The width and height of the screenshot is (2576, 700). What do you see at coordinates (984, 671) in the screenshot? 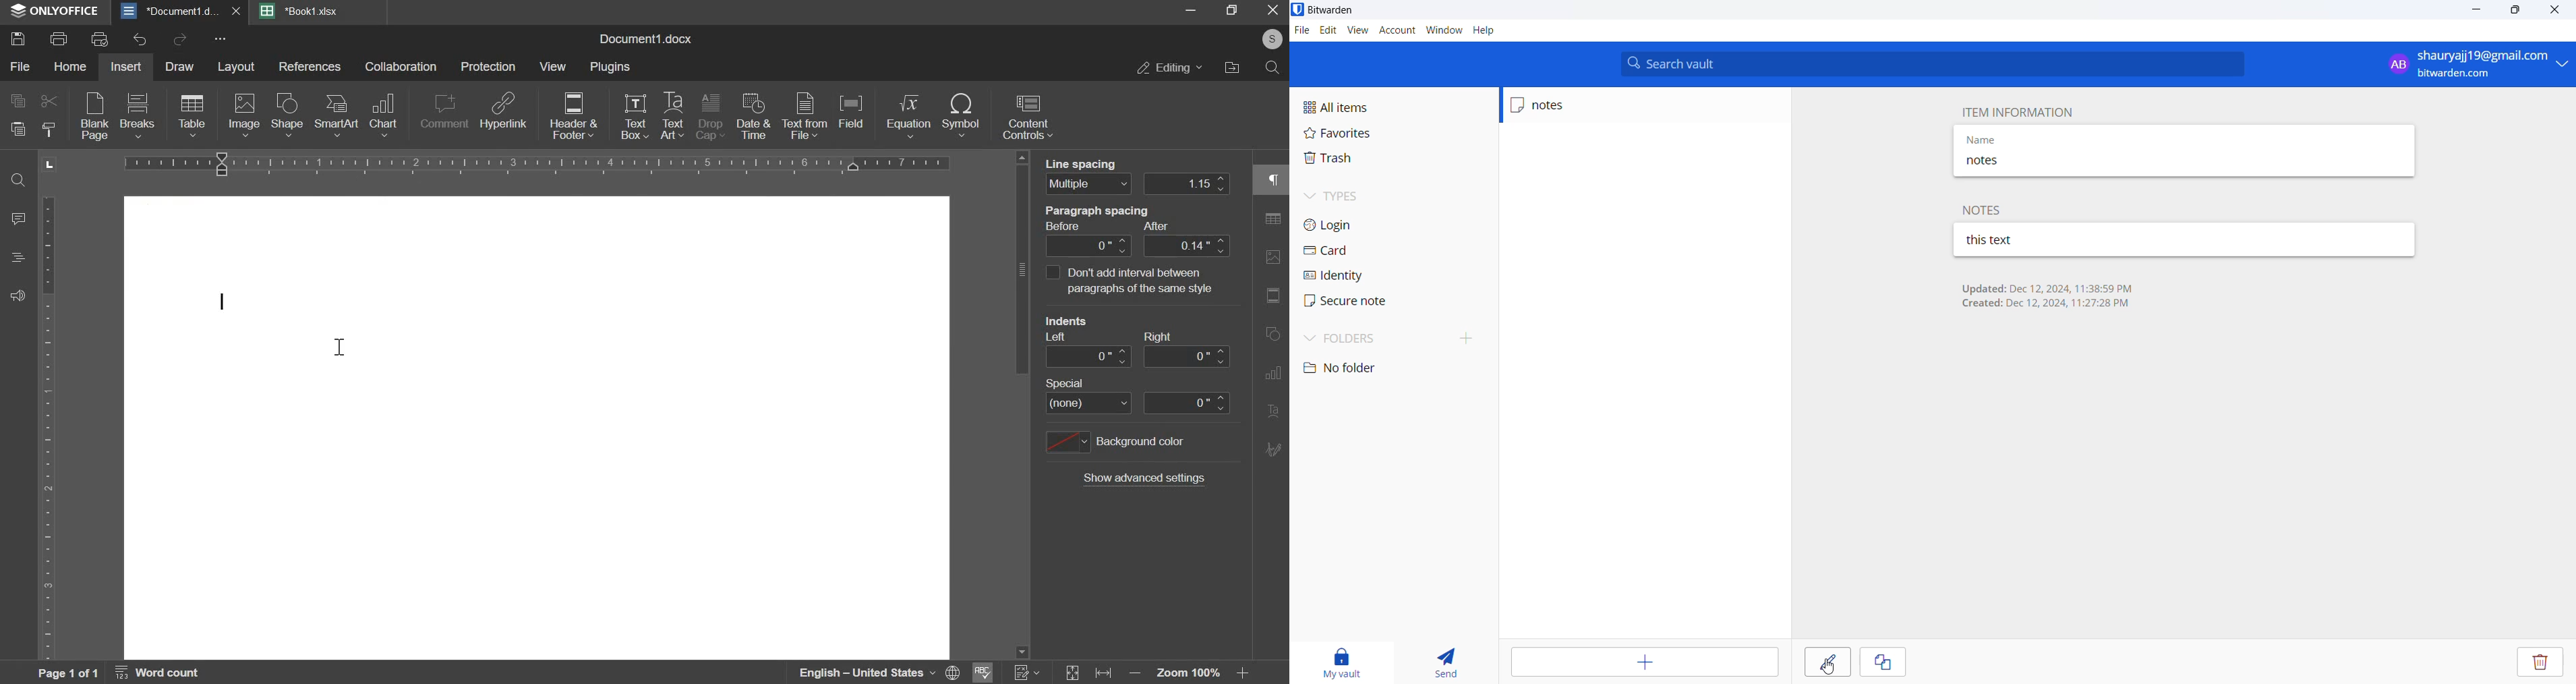
I see `spelling` at bounding box center [984, 671].